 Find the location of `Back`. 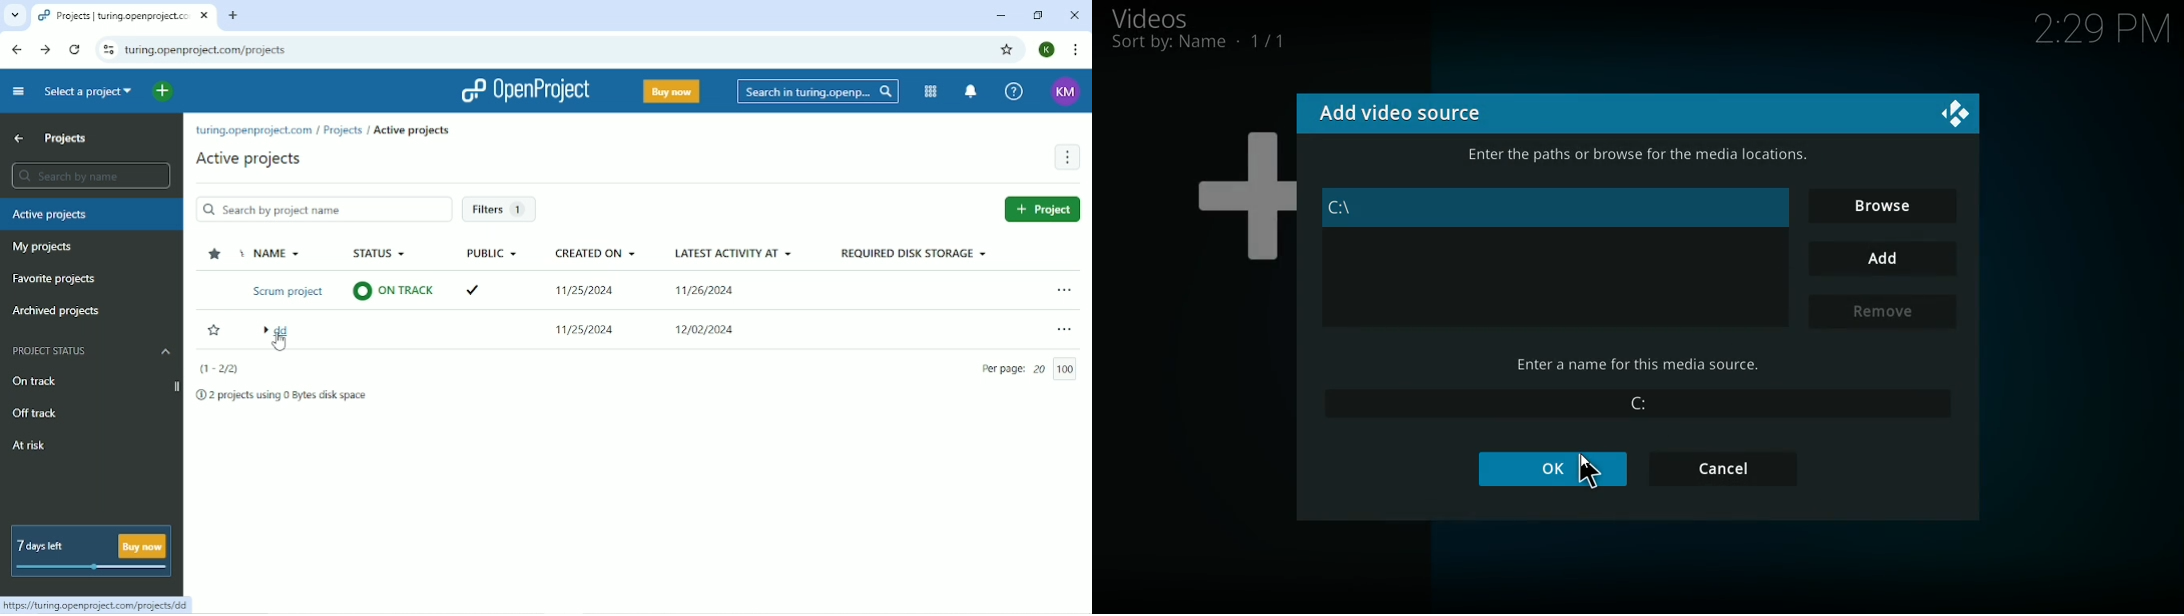

Back is located at coordinates (19, 50).